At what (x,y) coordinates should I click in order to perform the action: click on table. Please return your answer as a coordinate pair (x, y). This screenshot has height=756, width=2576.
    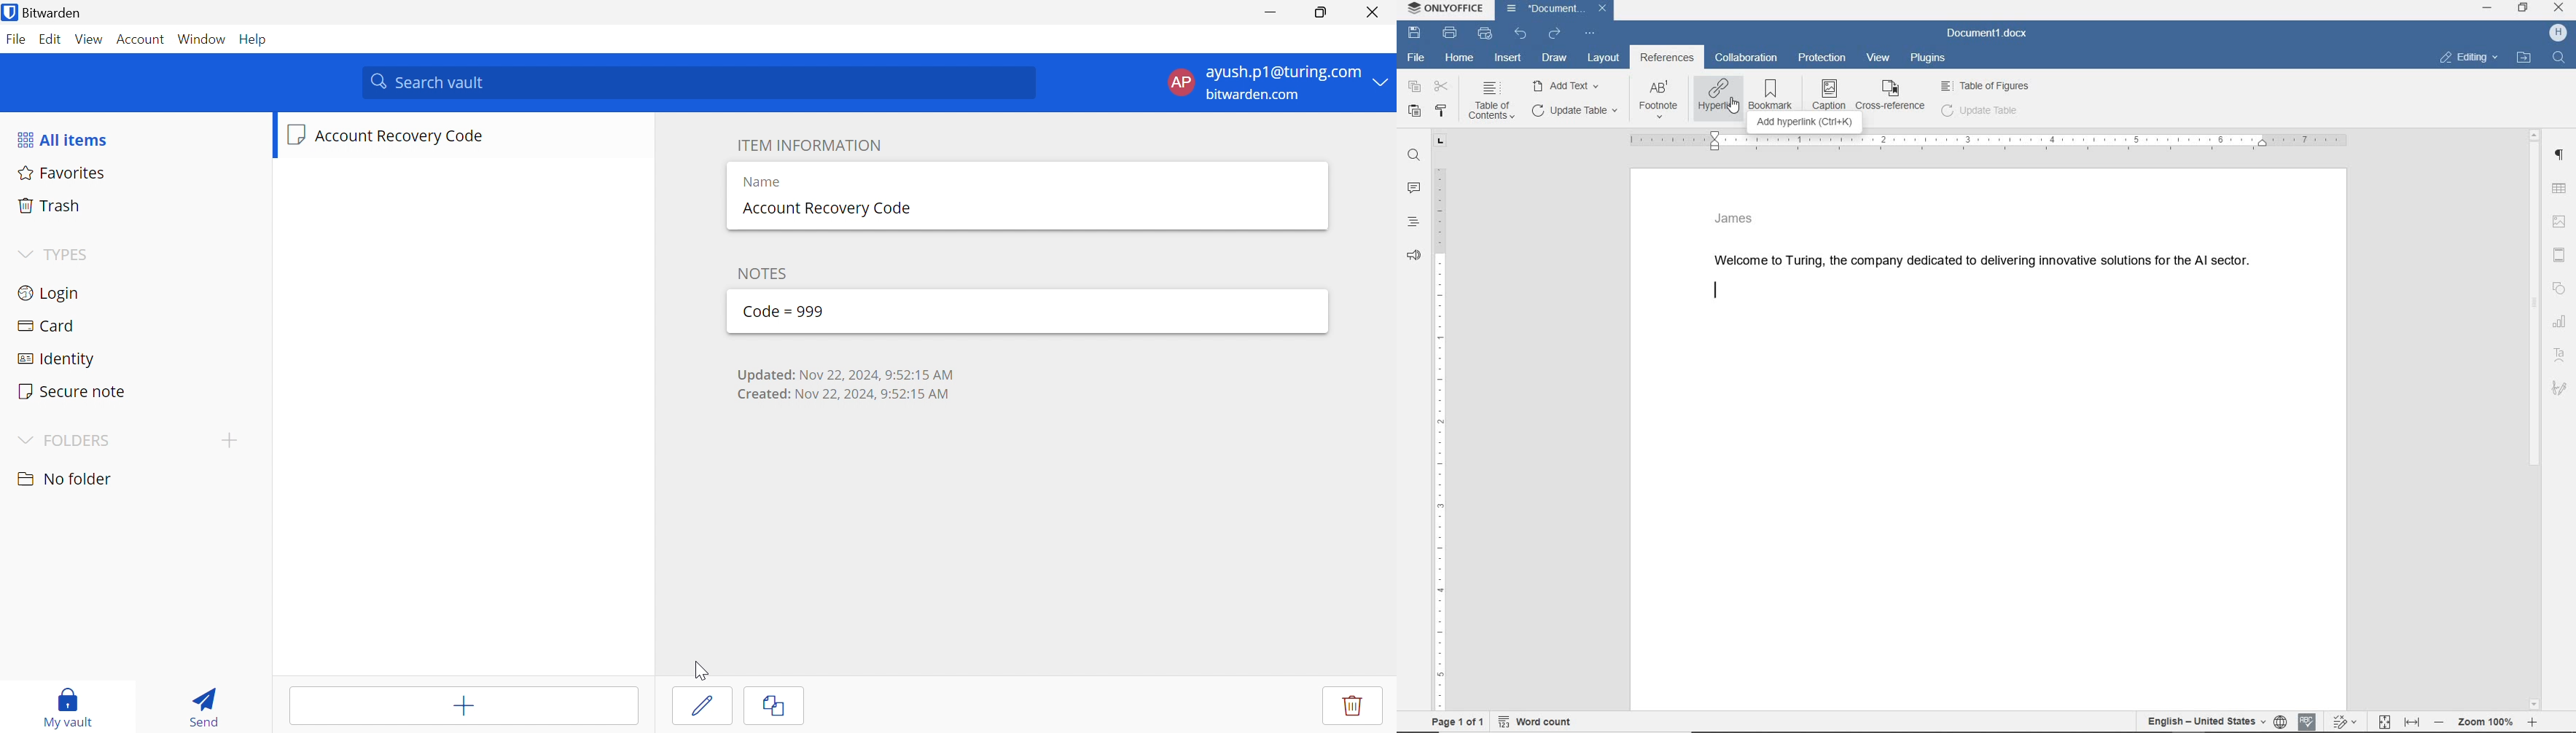
    Looking at the image, I should click on (2563, 187).